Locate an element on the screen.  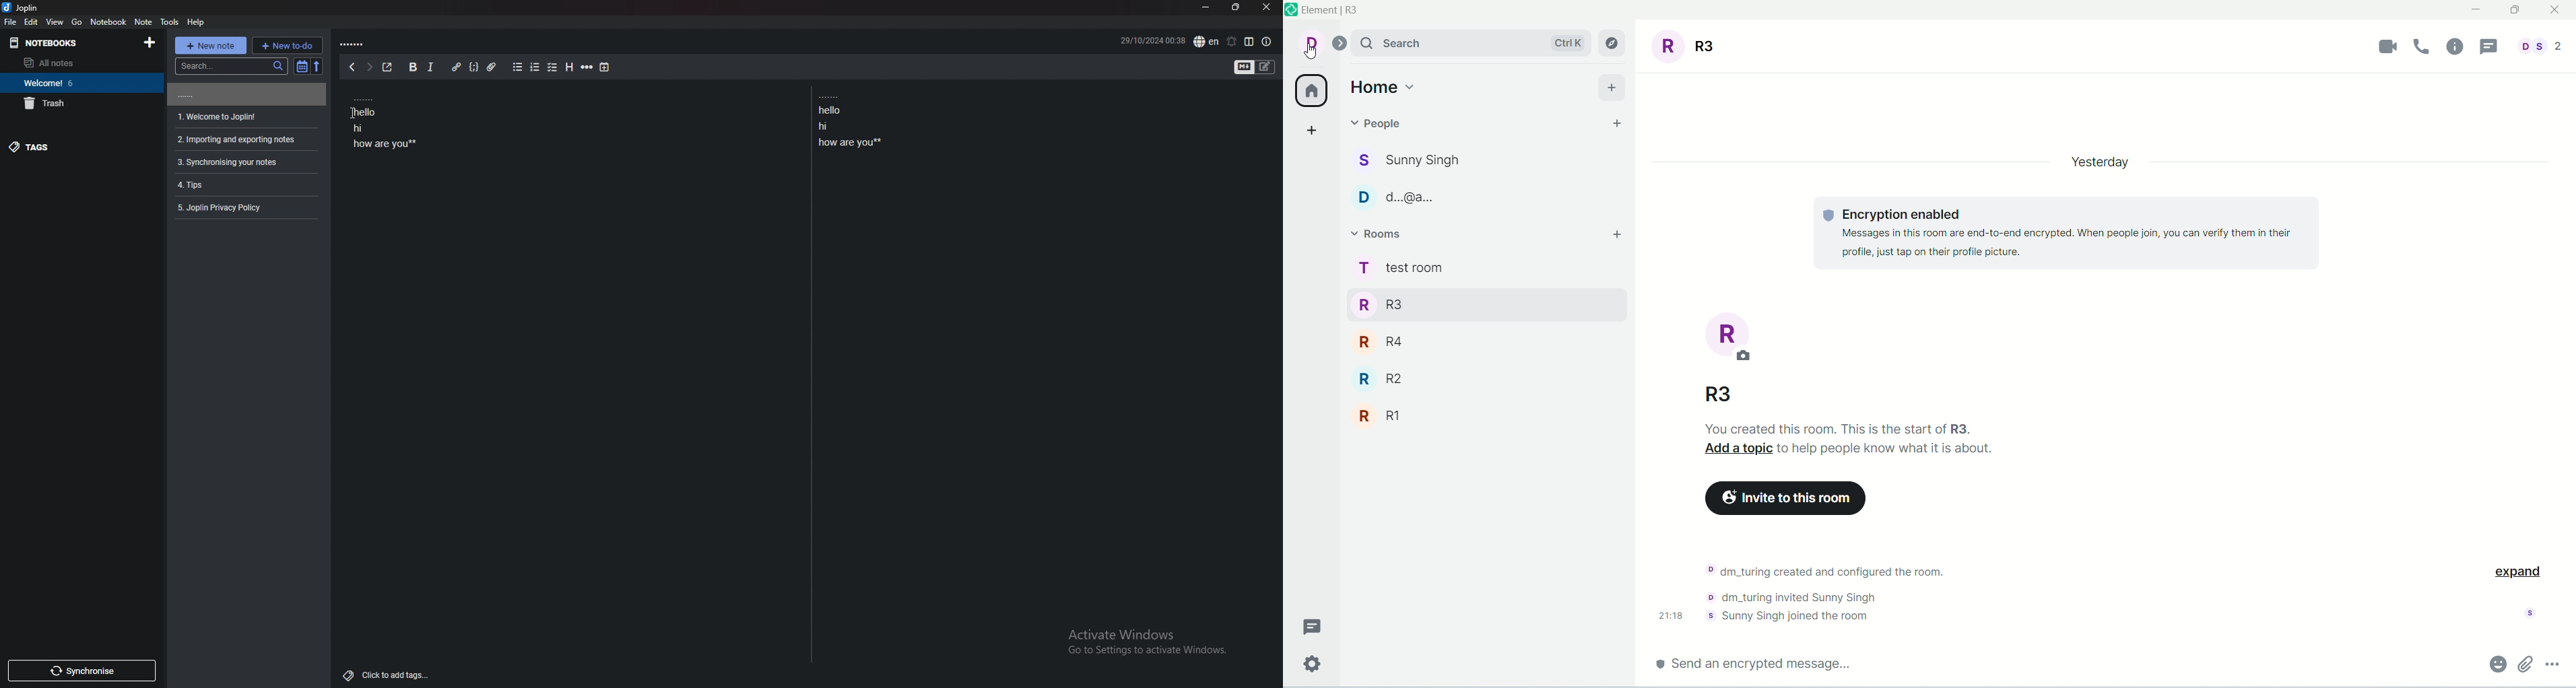
trash is located at coordinates (82, 104).